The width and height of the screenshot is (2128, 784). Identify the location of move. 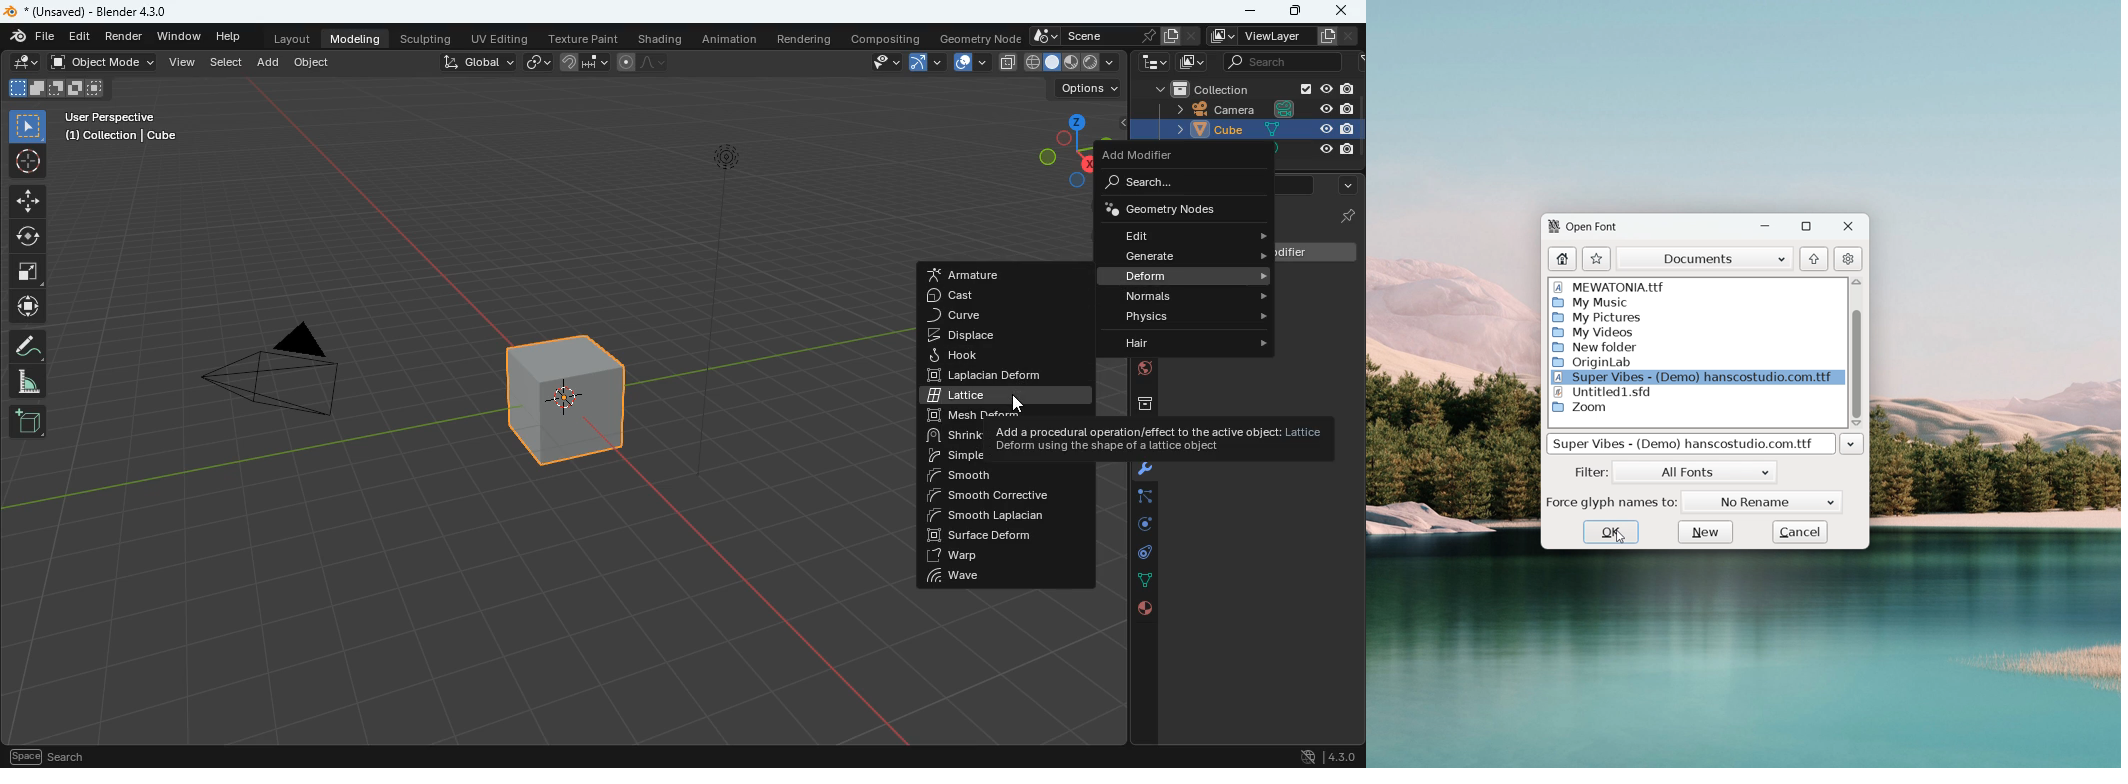
(30, 308).